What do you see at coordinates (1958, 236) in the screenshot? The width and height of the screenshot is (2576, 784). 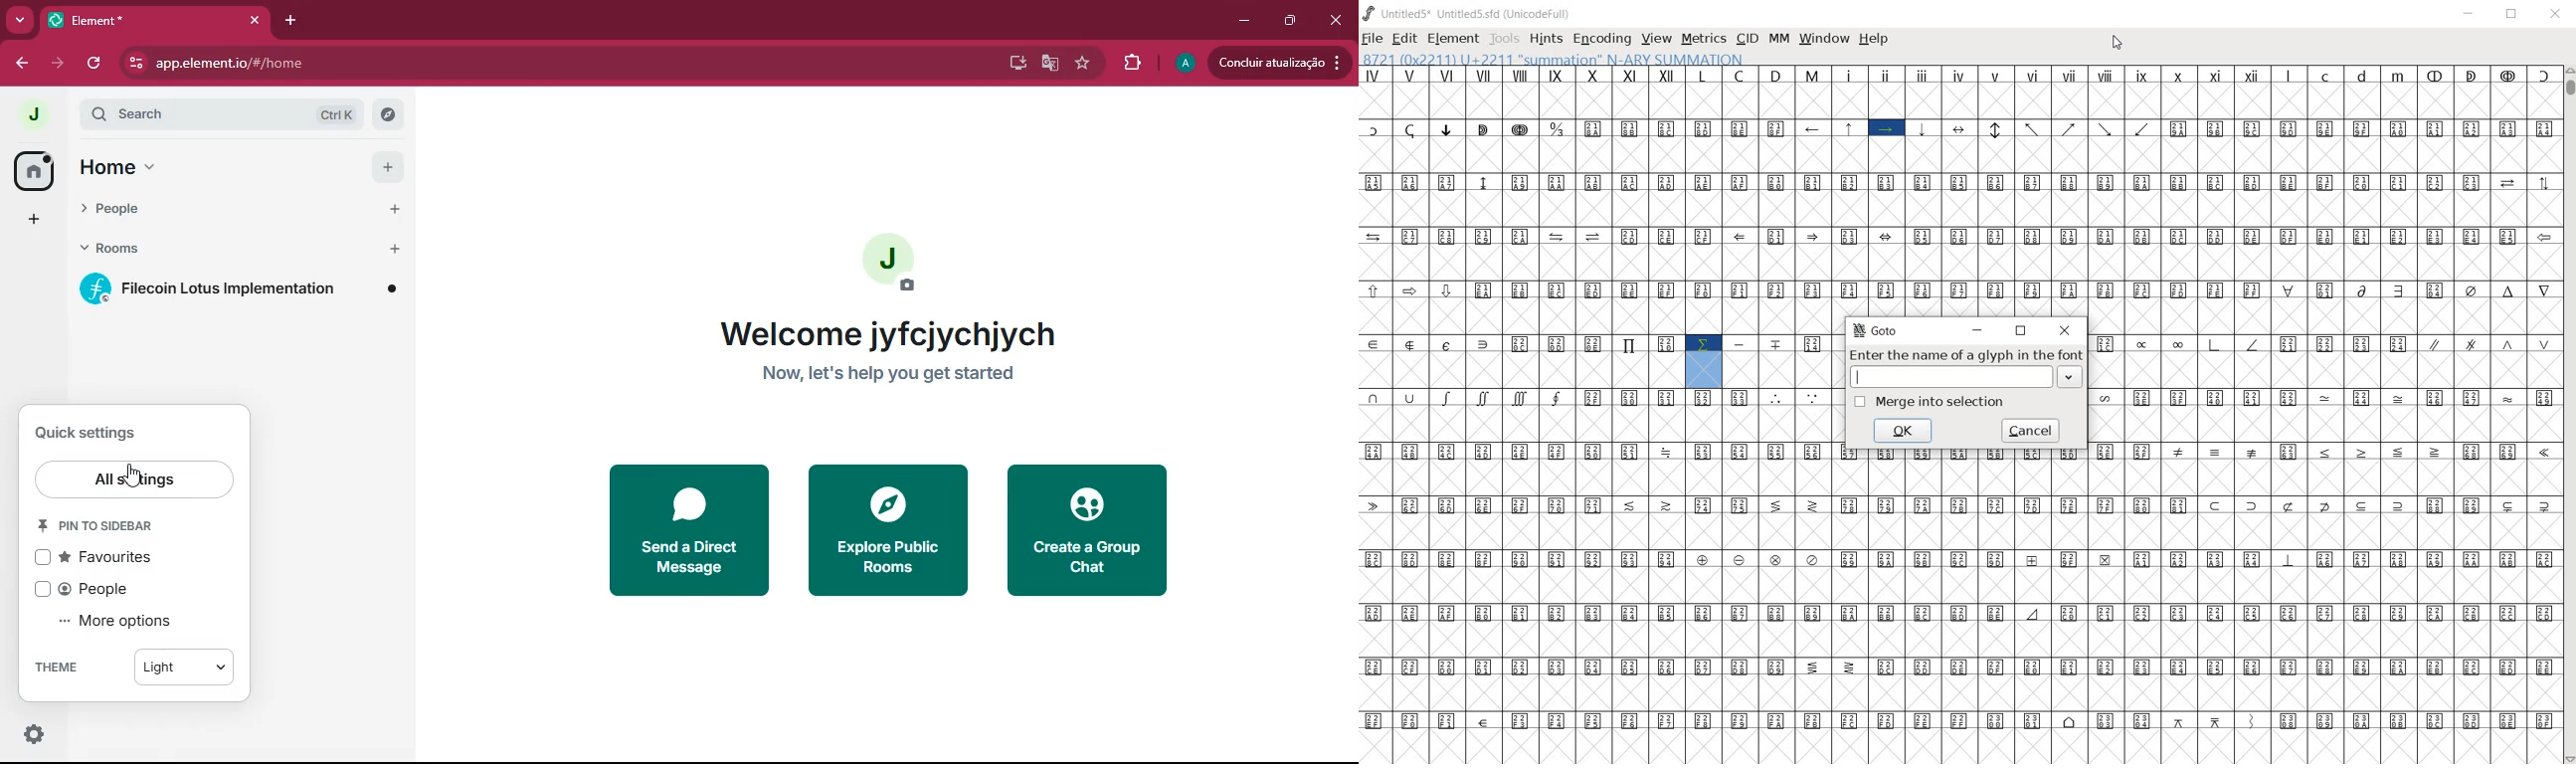 I see `special symbols` at bounding box center [1958, 236].